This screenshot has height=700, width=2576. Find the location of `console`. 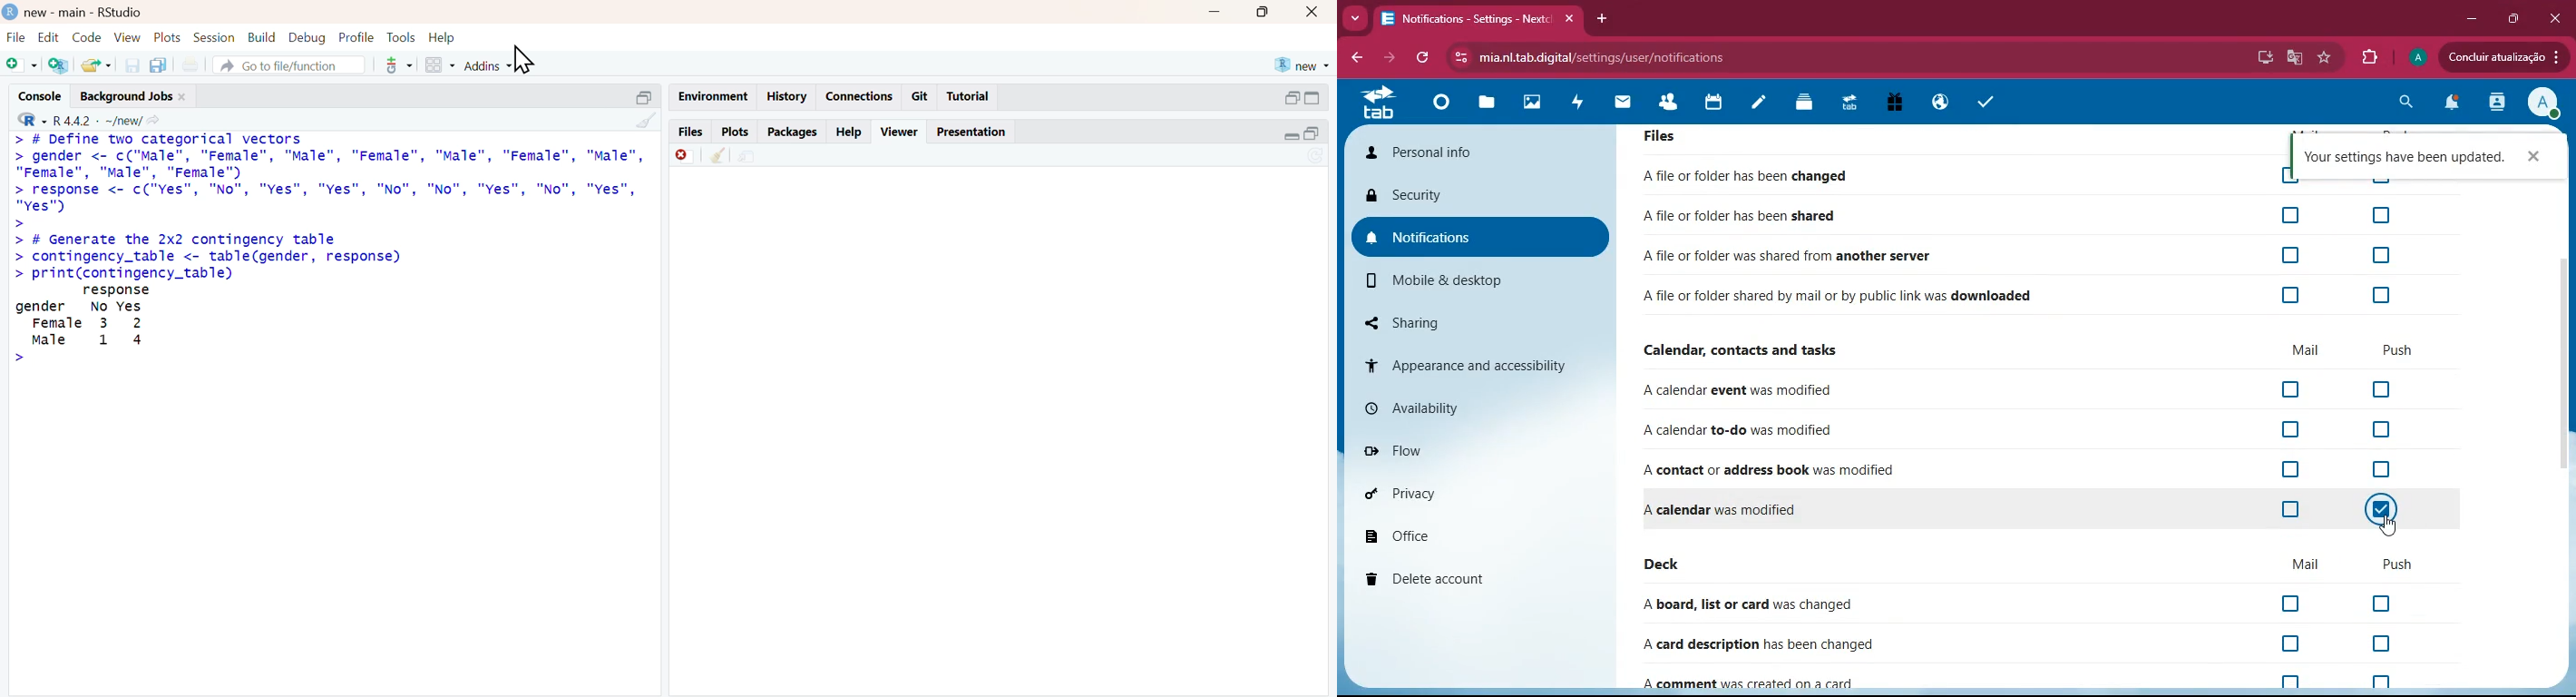

console is located at coordinates (40, 96).